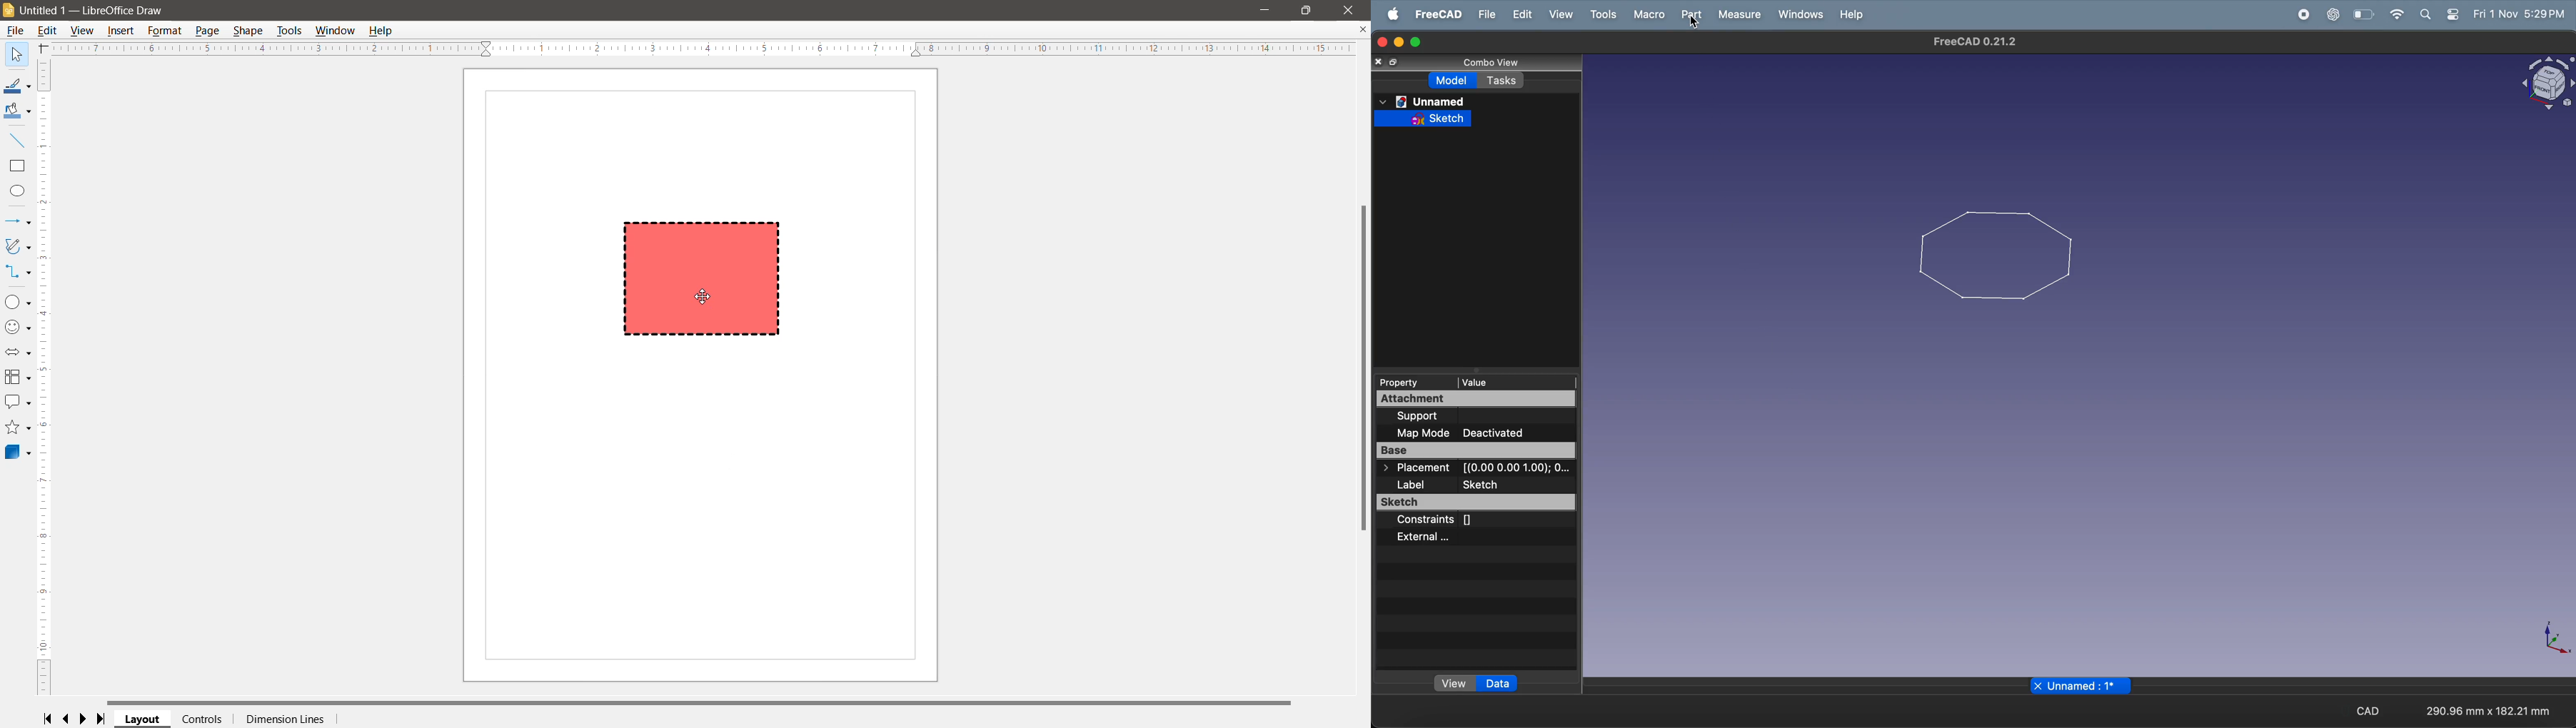 The height and width of the screenshot is (728, 2576). What do you see at coordinates (2367, 710) in the screenshot?
I see `cad` at bounding box center [2367, 710].